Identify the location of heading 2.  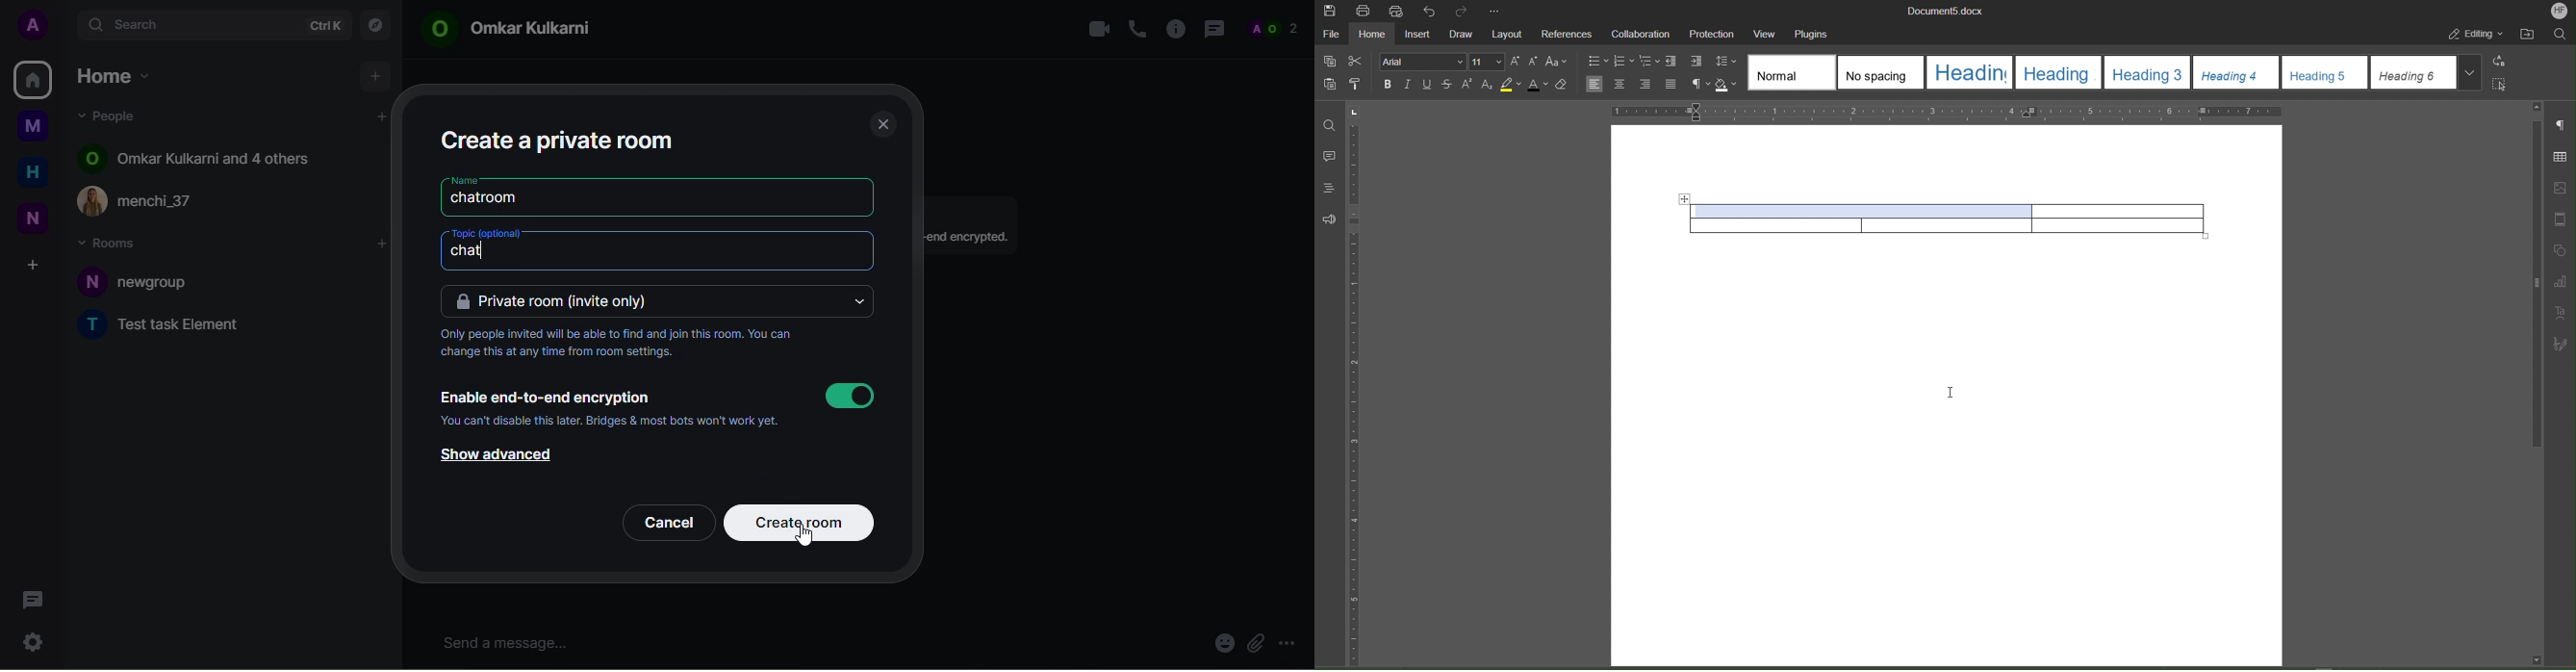
(2061, 73).